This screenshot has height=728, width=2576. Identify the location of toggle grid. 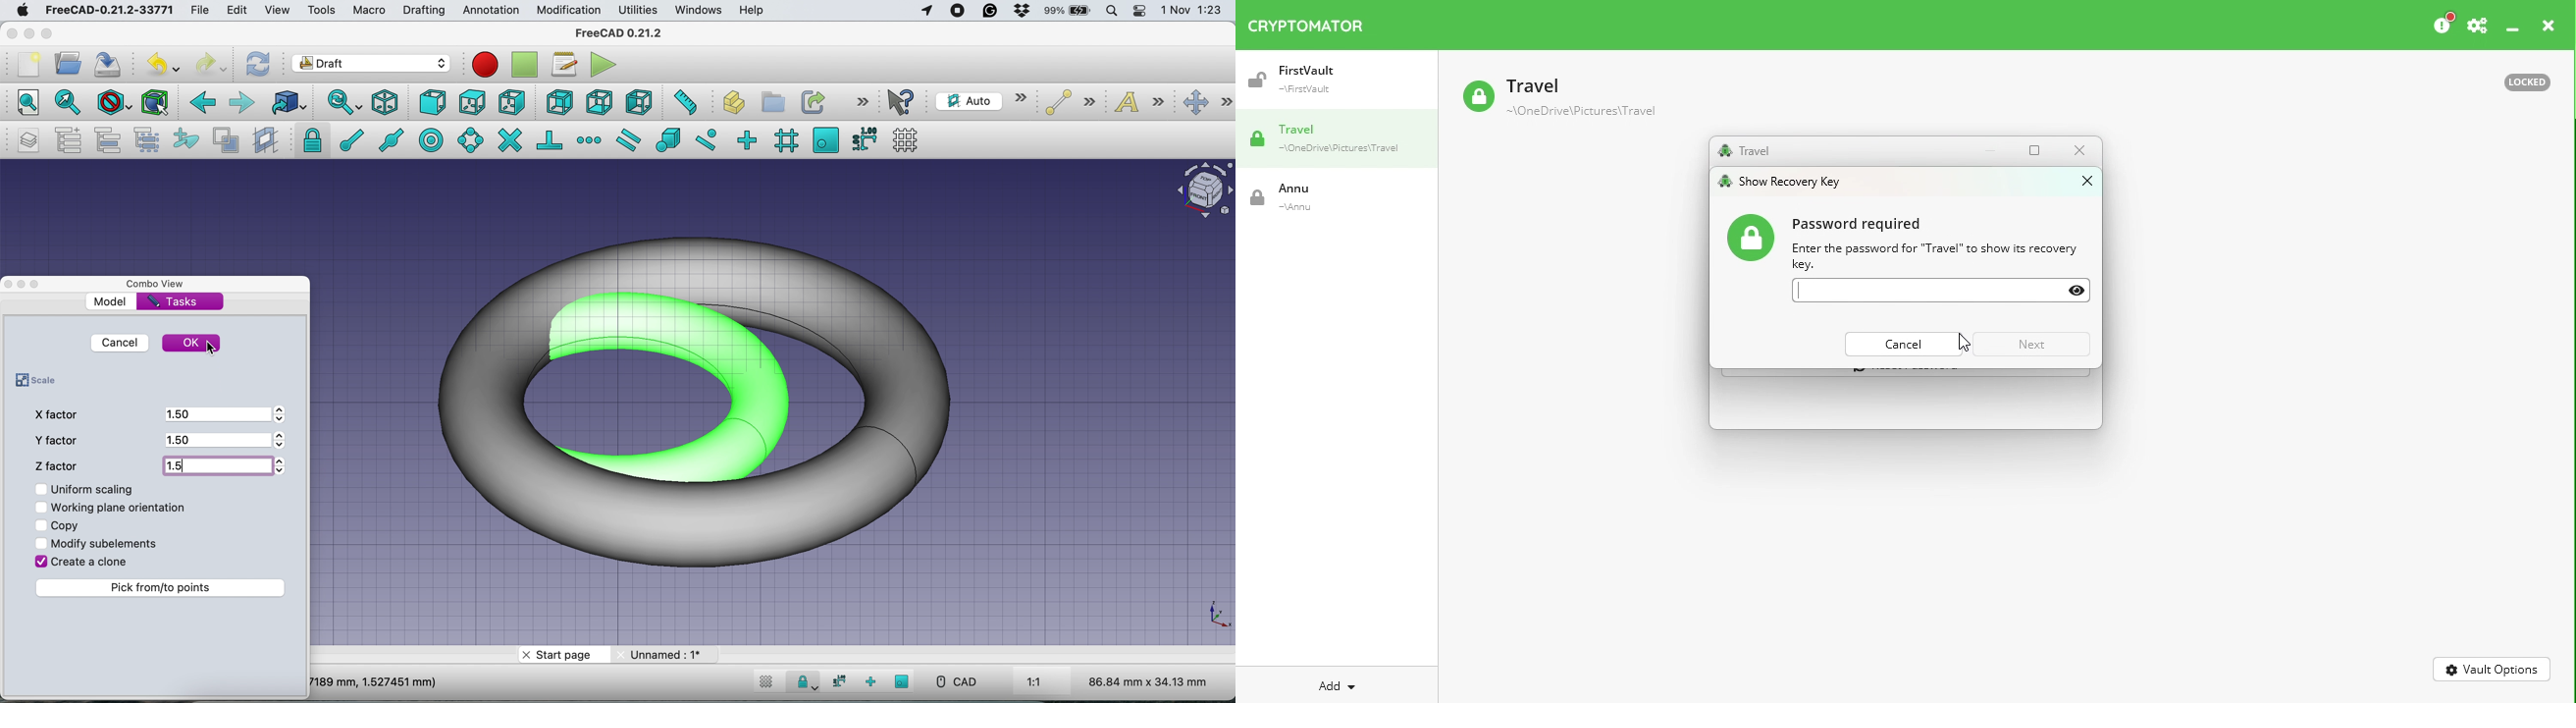
(767, 684).